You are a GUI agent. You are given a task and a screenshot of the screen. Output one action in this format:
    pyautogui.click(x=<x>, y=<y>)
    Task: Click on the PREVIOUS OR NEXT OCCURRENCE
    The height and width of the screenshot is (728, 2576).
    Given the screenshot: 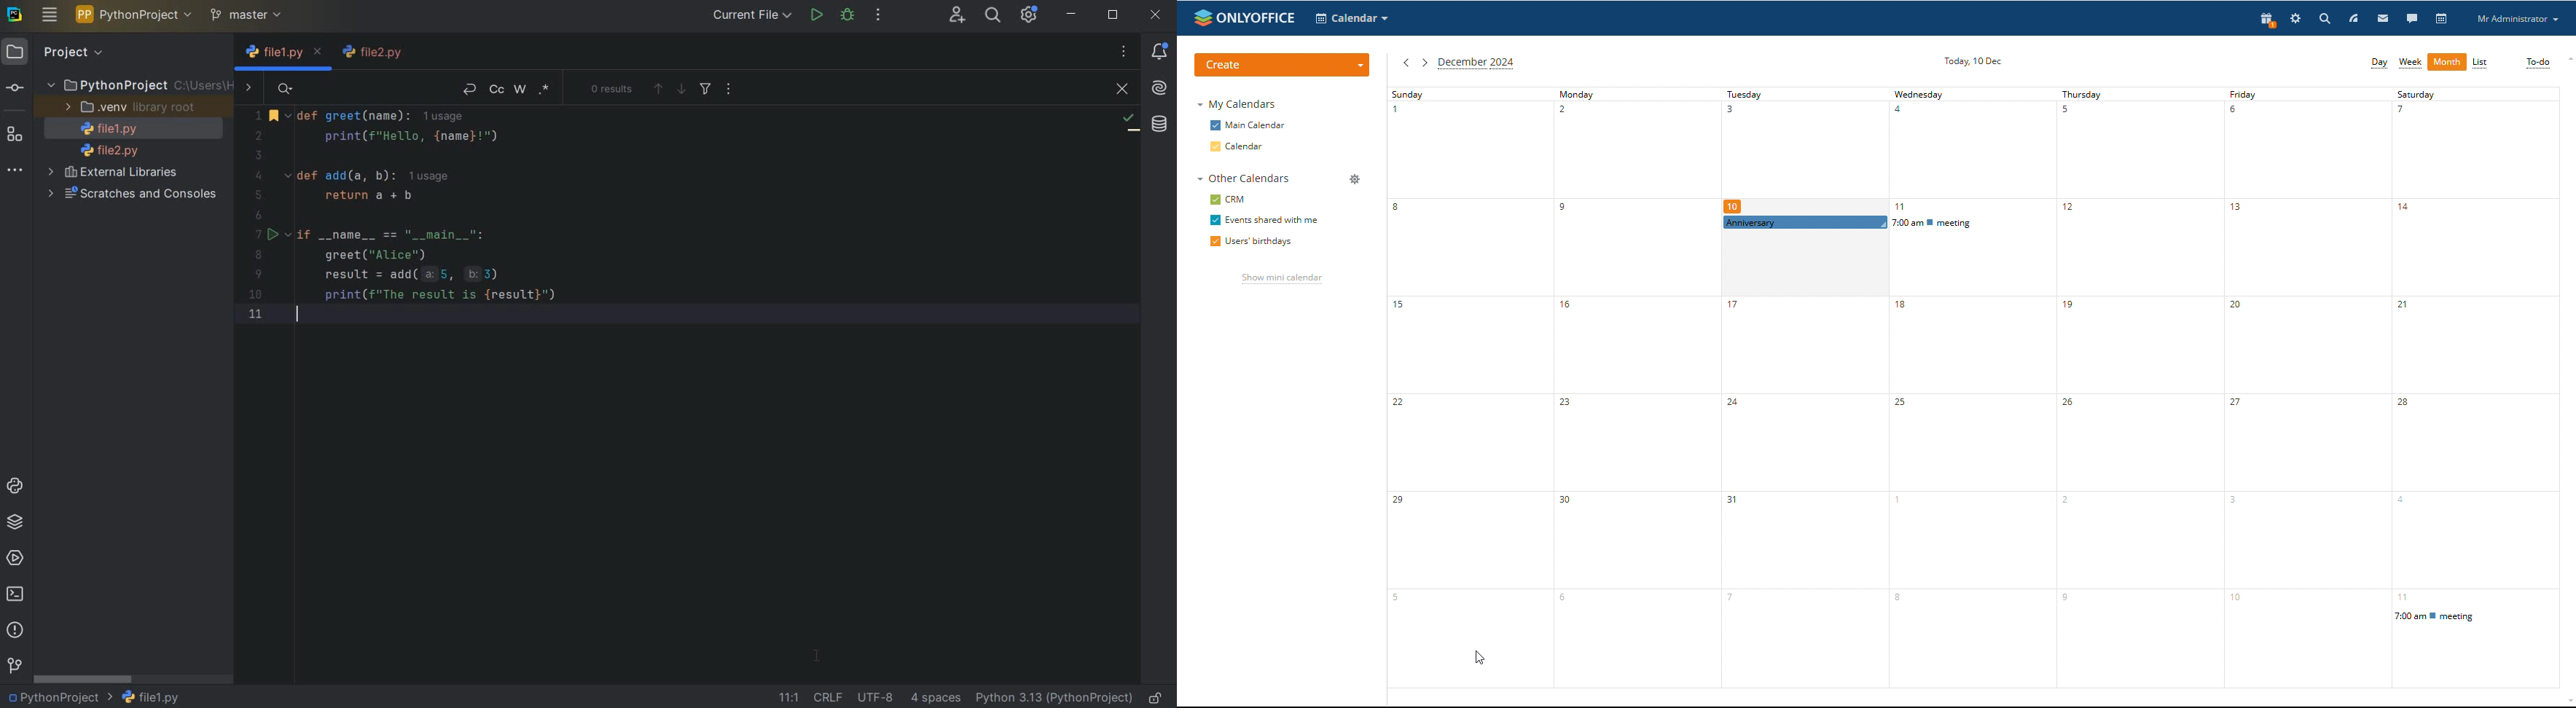 What is the action you would take?
    pyautogui.click(x=668, y=88)
    